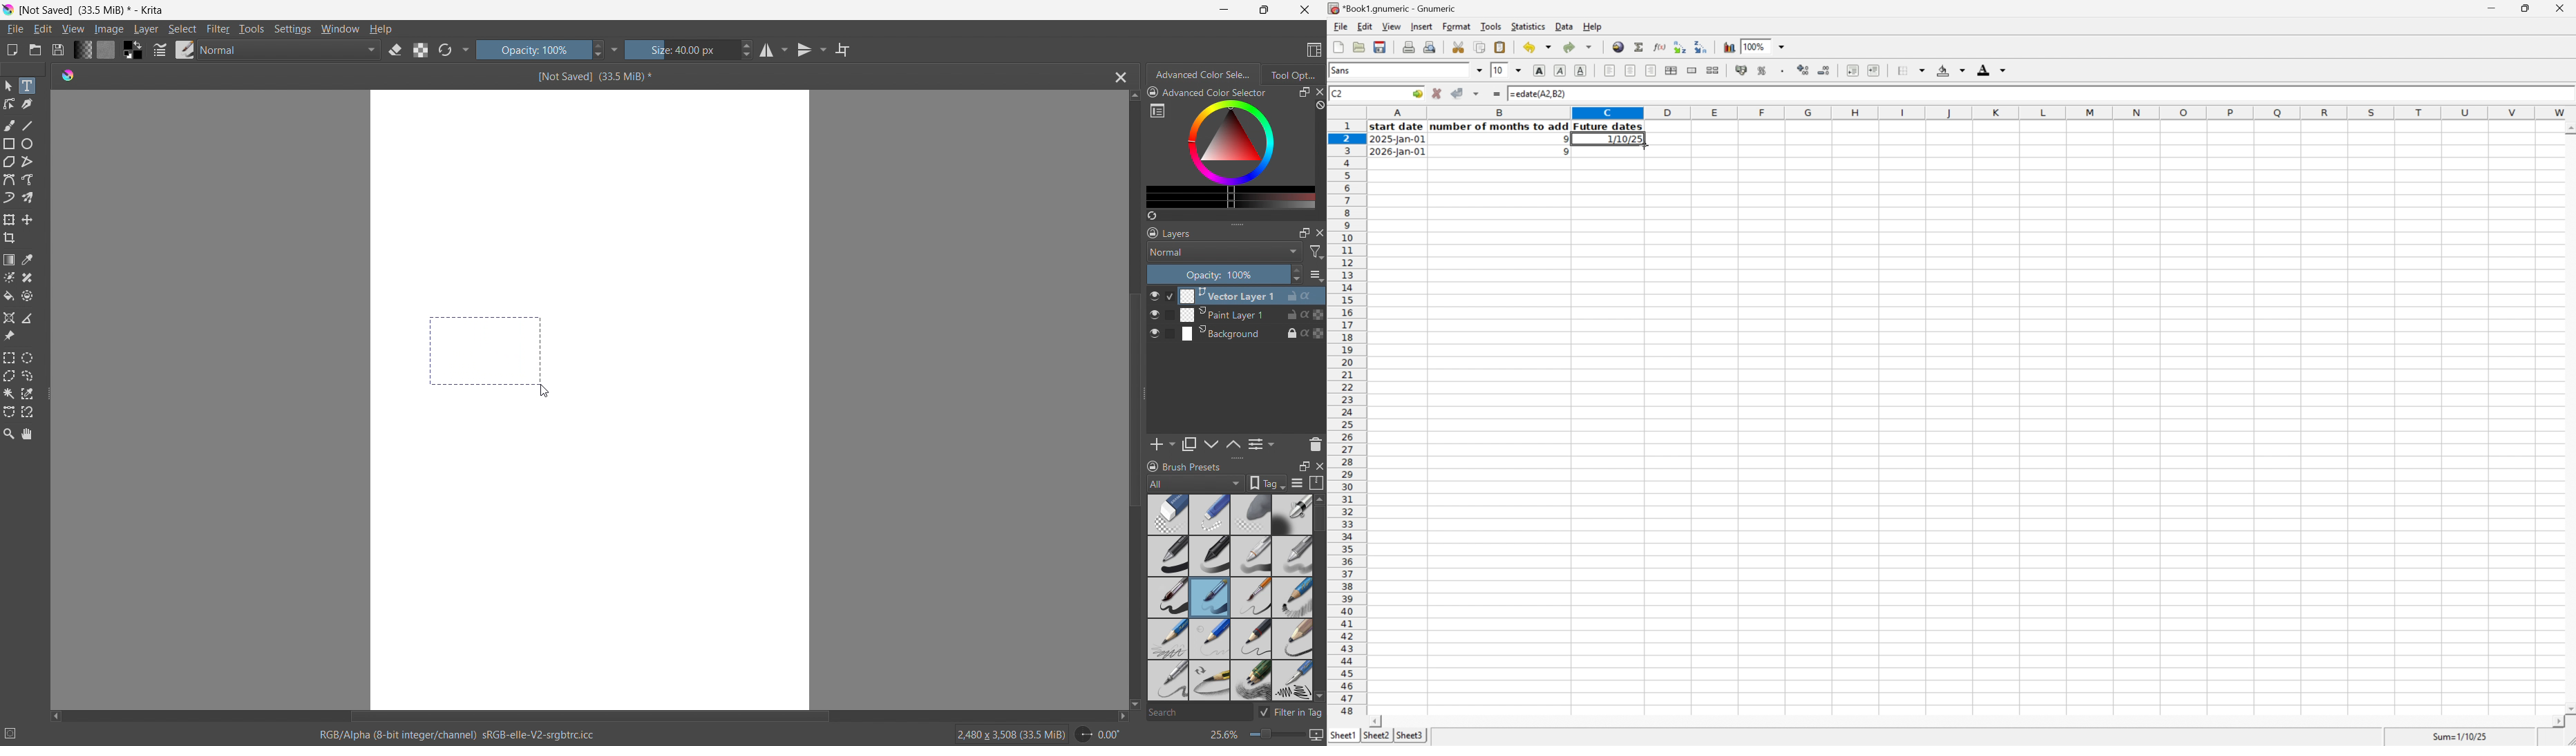 Image resolution: width=2576 pixels, height=756 pixels. Describe the element at coordinates (9, 180) in the screenshot. I see `bezier curve tool` at that location.